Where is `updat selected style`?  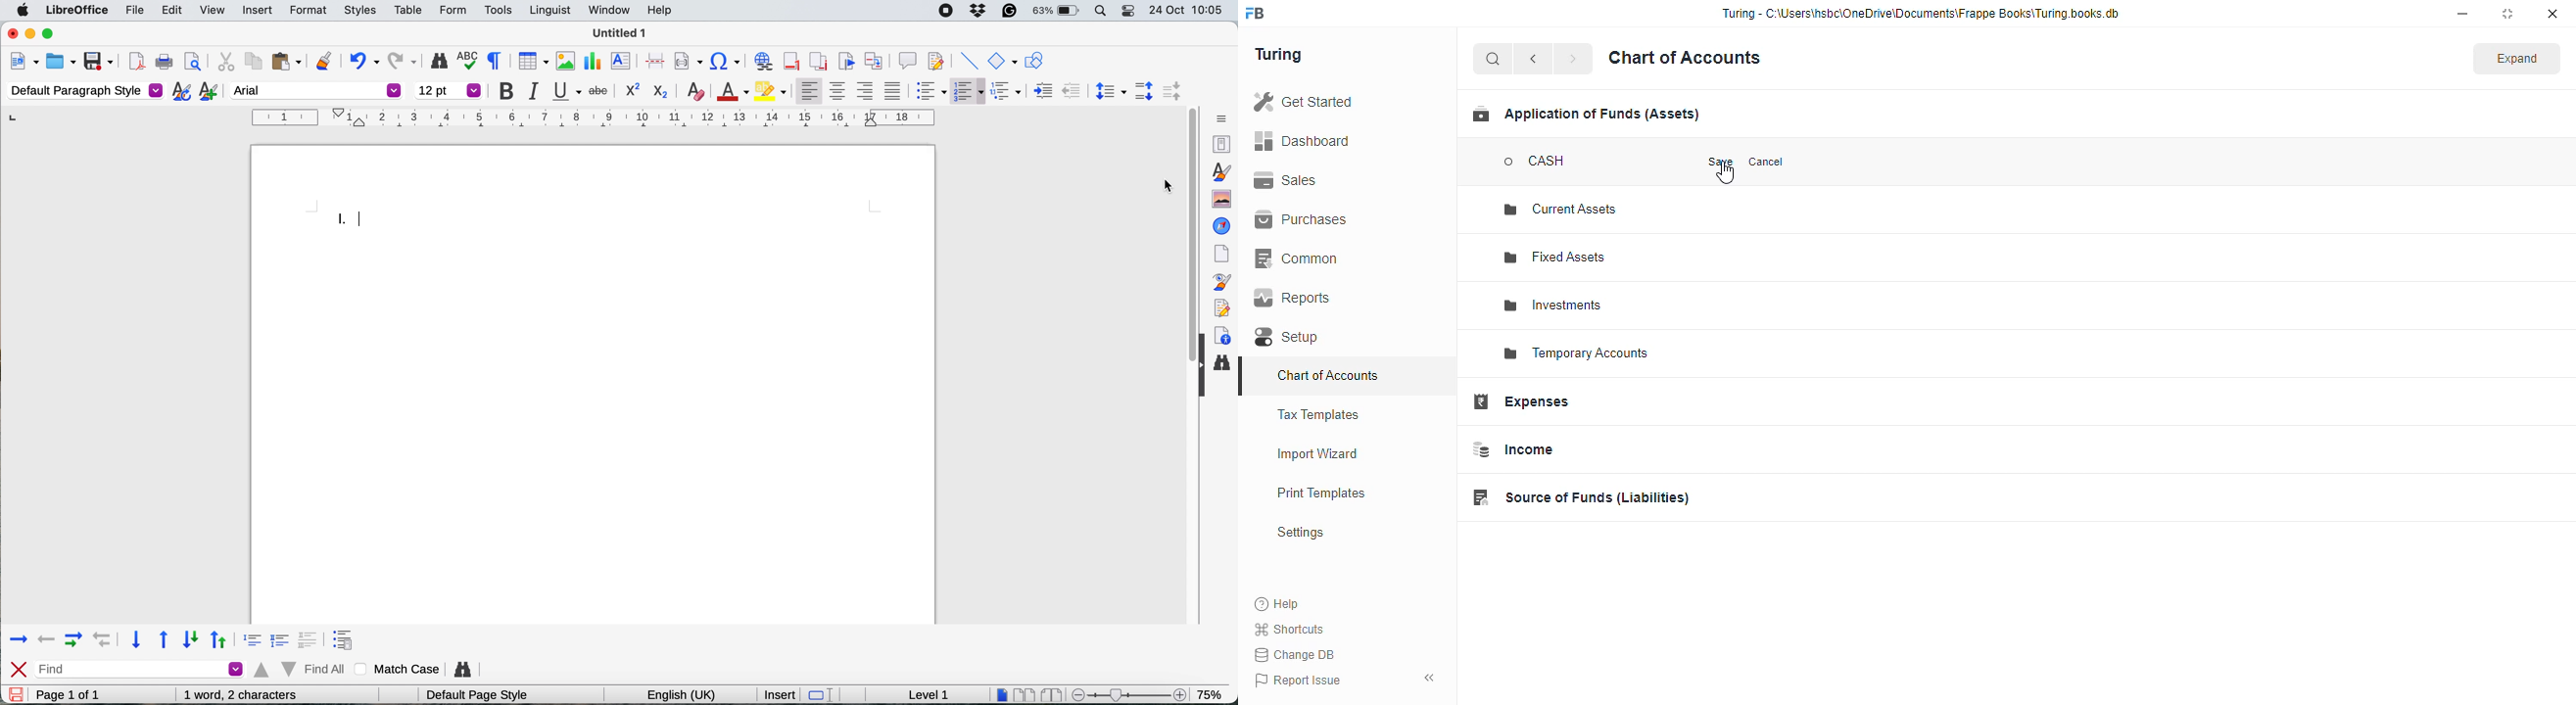 updat selected style is located at coordinates (181, 91).